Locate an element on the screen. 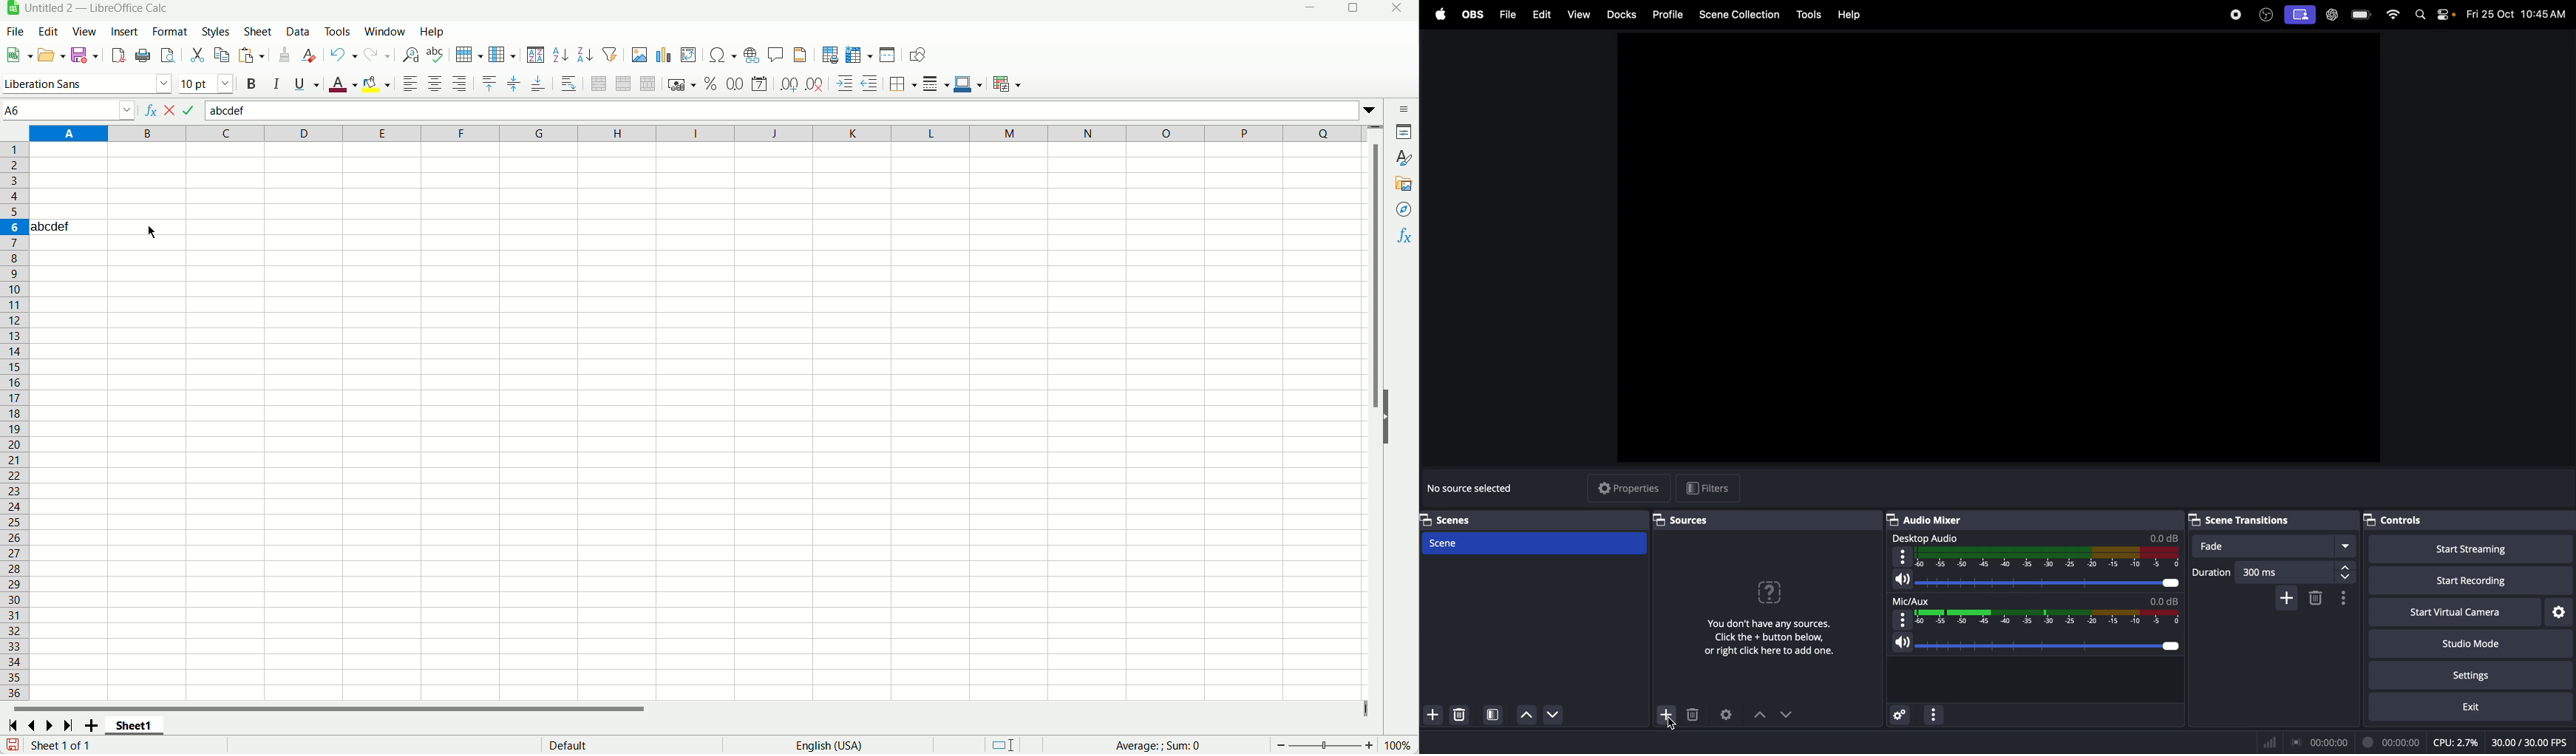 This screenshot has width=2576, height=756. sheet 1 of 1 is located at coordinates (61, 744).